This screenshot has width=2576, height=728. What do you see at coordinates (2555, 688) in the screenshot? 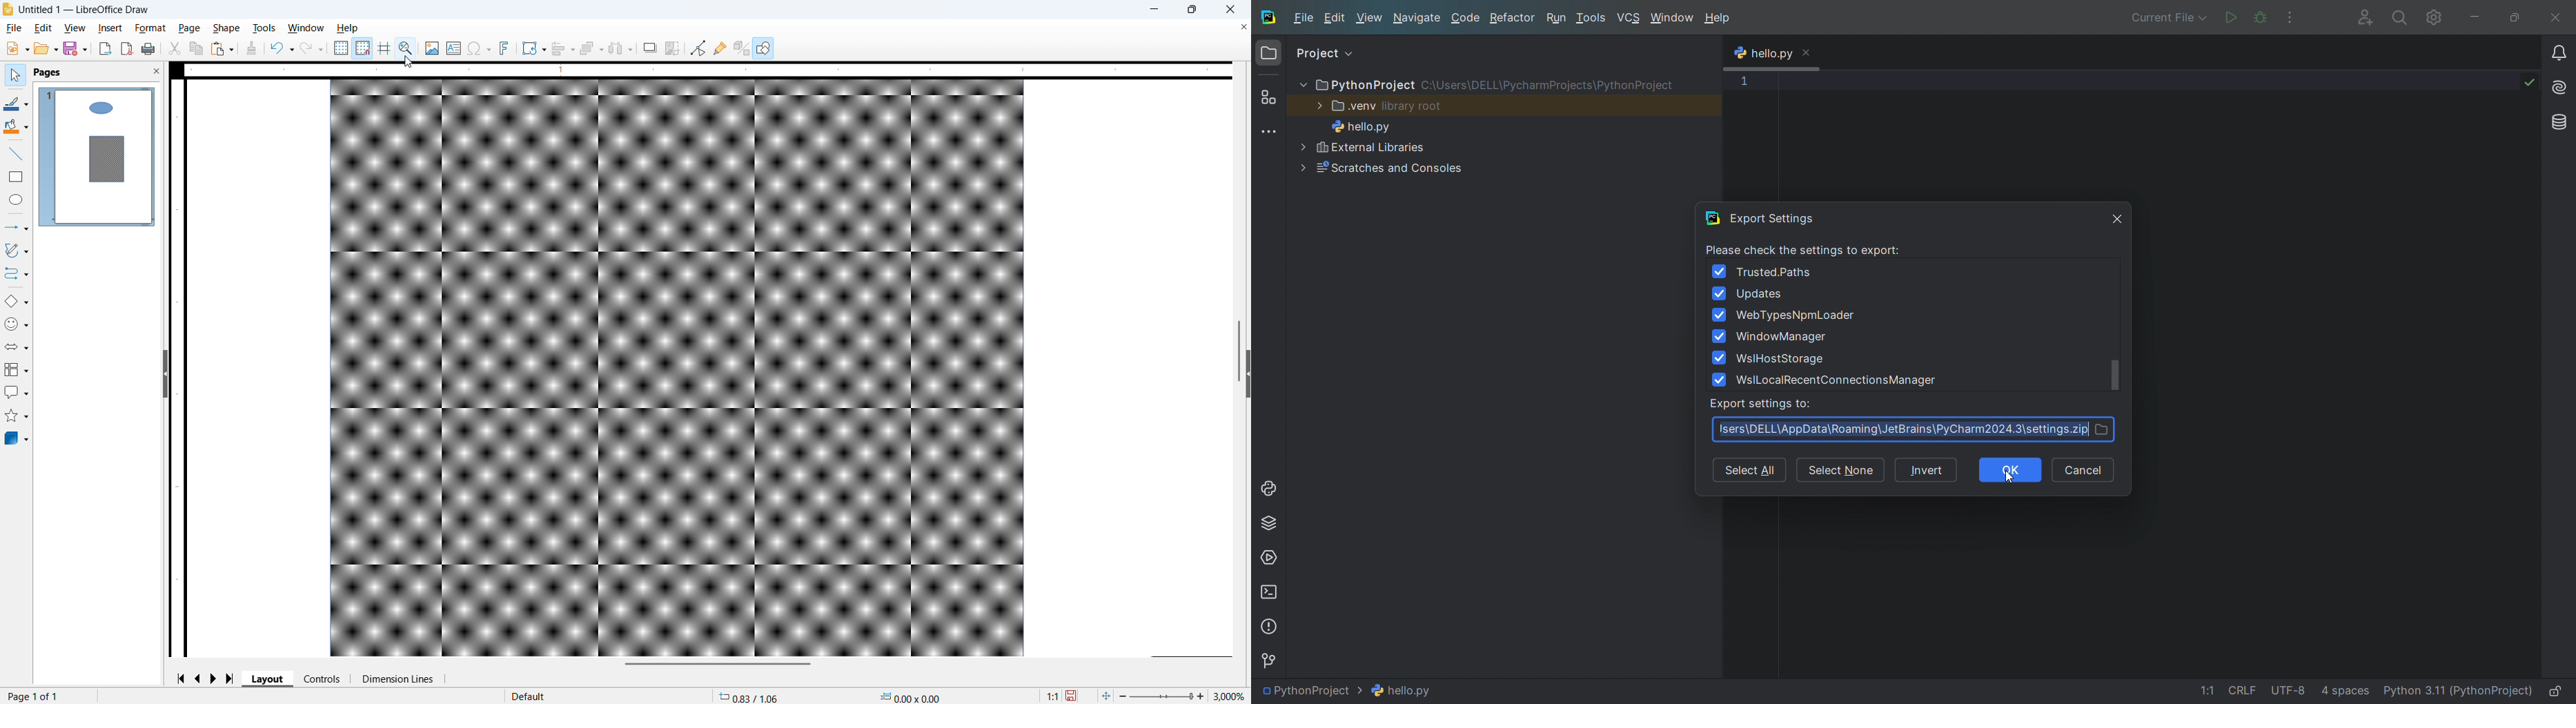
I see `lock` at bounding box center [2555, 688].